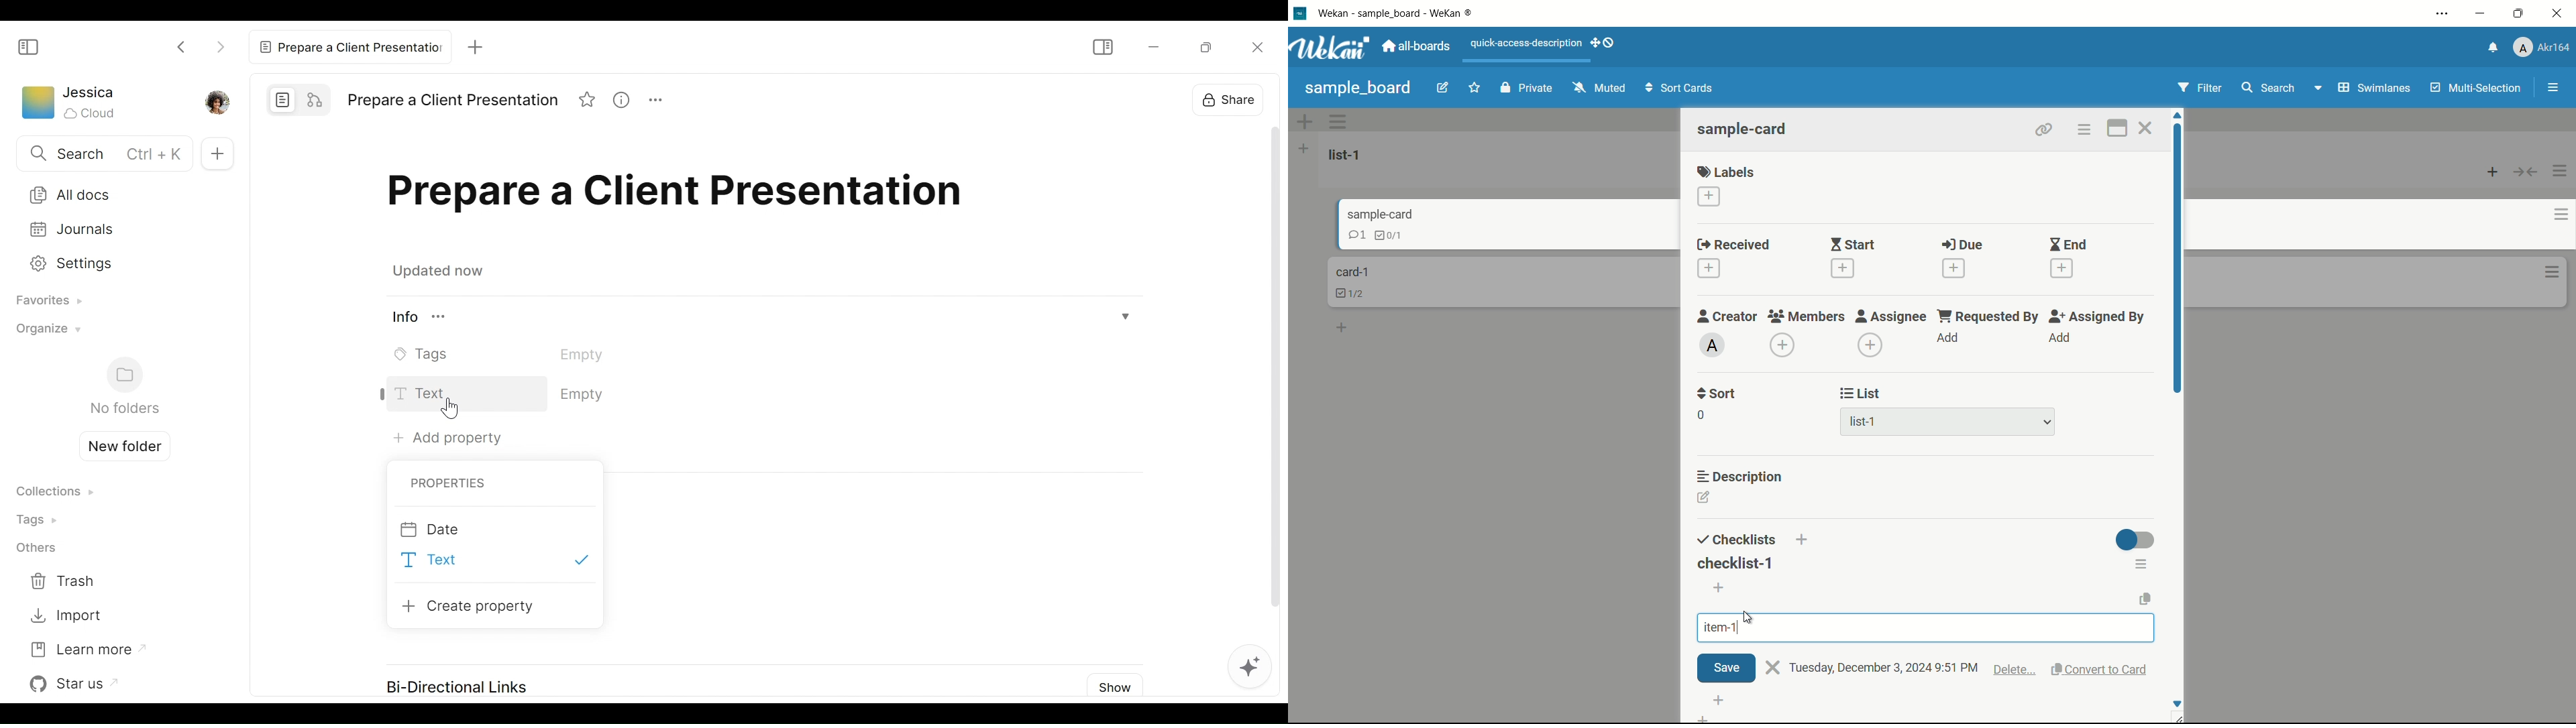 This screenshot has height=728, width=2576. I want to click on card name, so click(1743, 128).